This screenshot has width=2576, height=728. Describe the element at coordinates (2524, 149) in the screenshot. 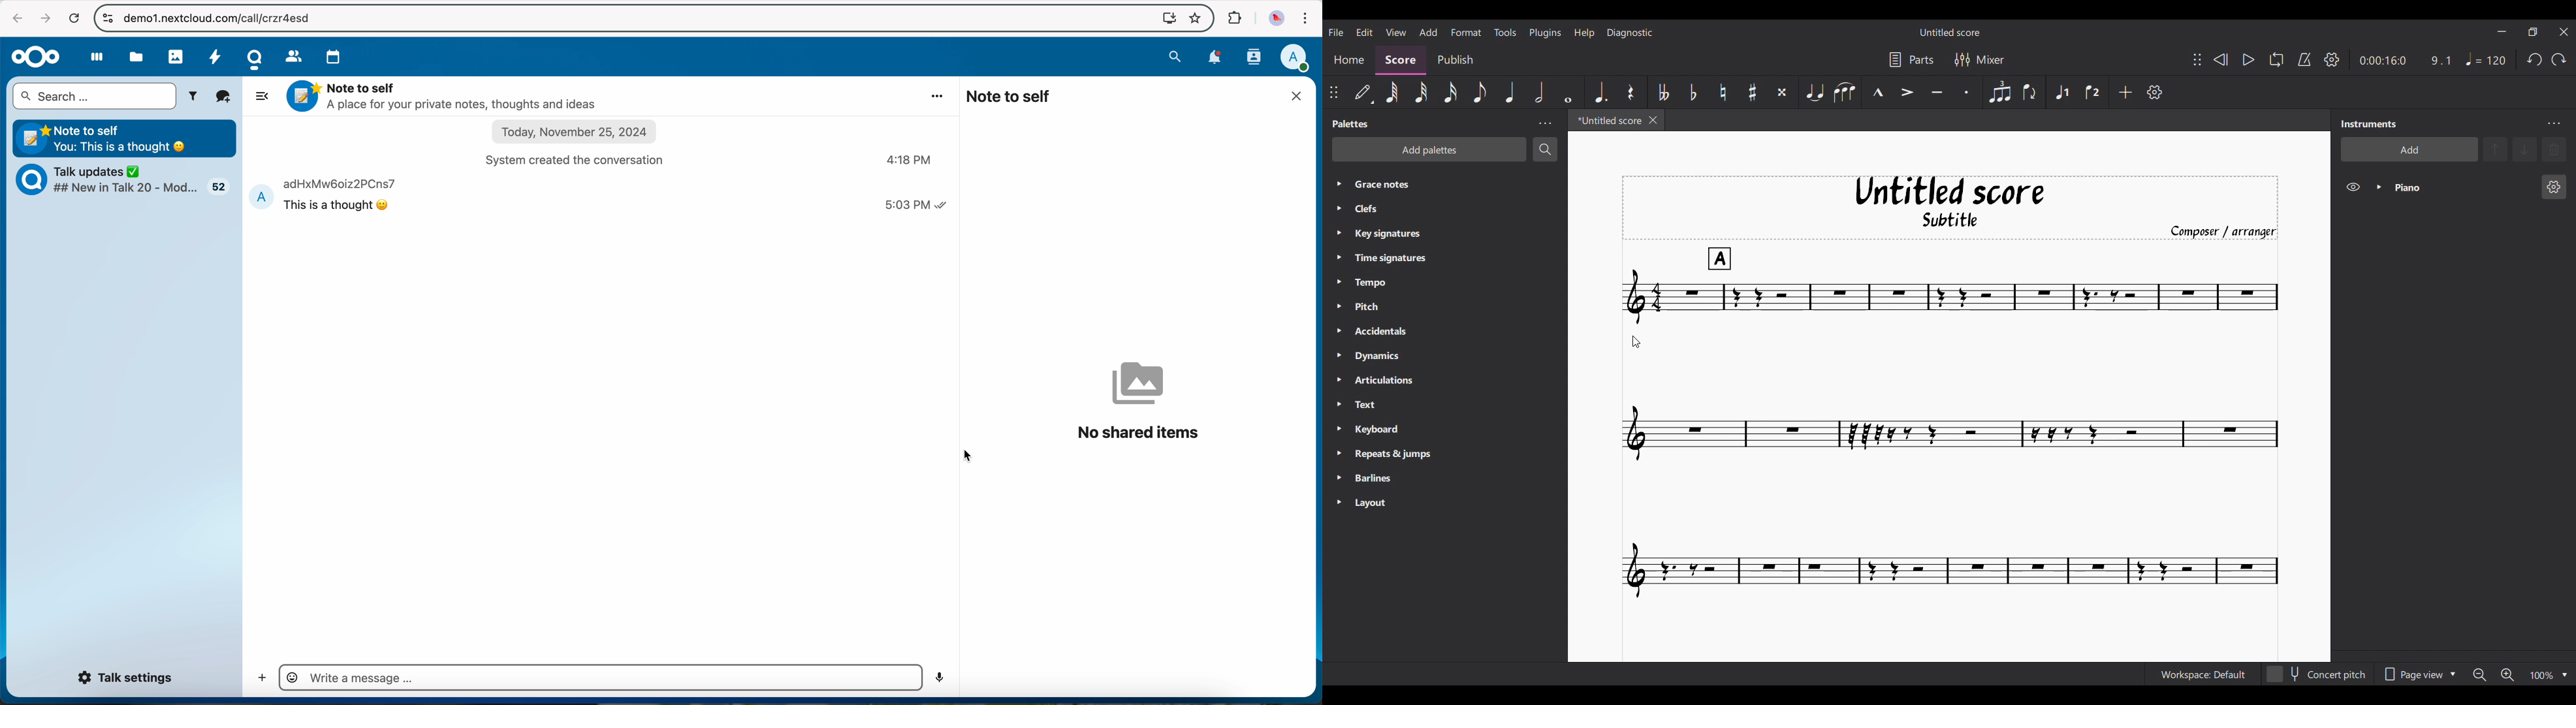

I see `Move instrument down` at that location.